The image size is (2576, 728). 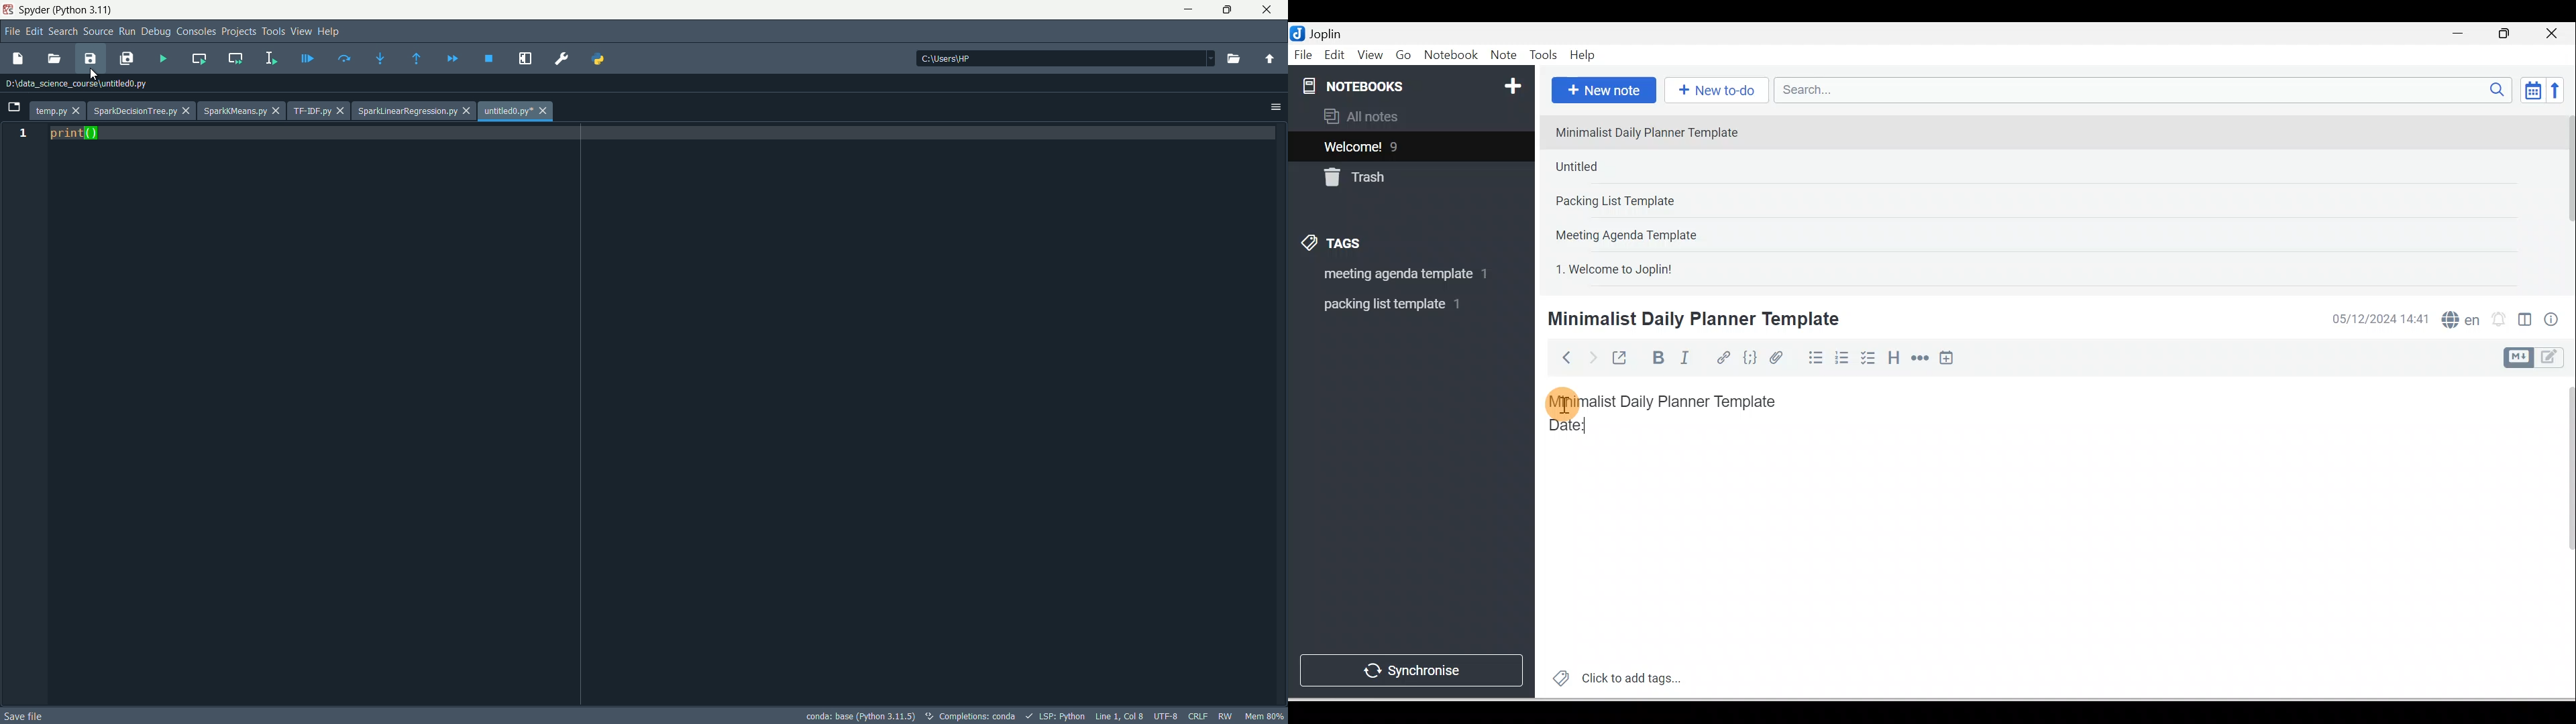 What do you see at coordinates (1656, 131) in the screenshot?
I see `Note 1` at bounding box center [1656, 131].